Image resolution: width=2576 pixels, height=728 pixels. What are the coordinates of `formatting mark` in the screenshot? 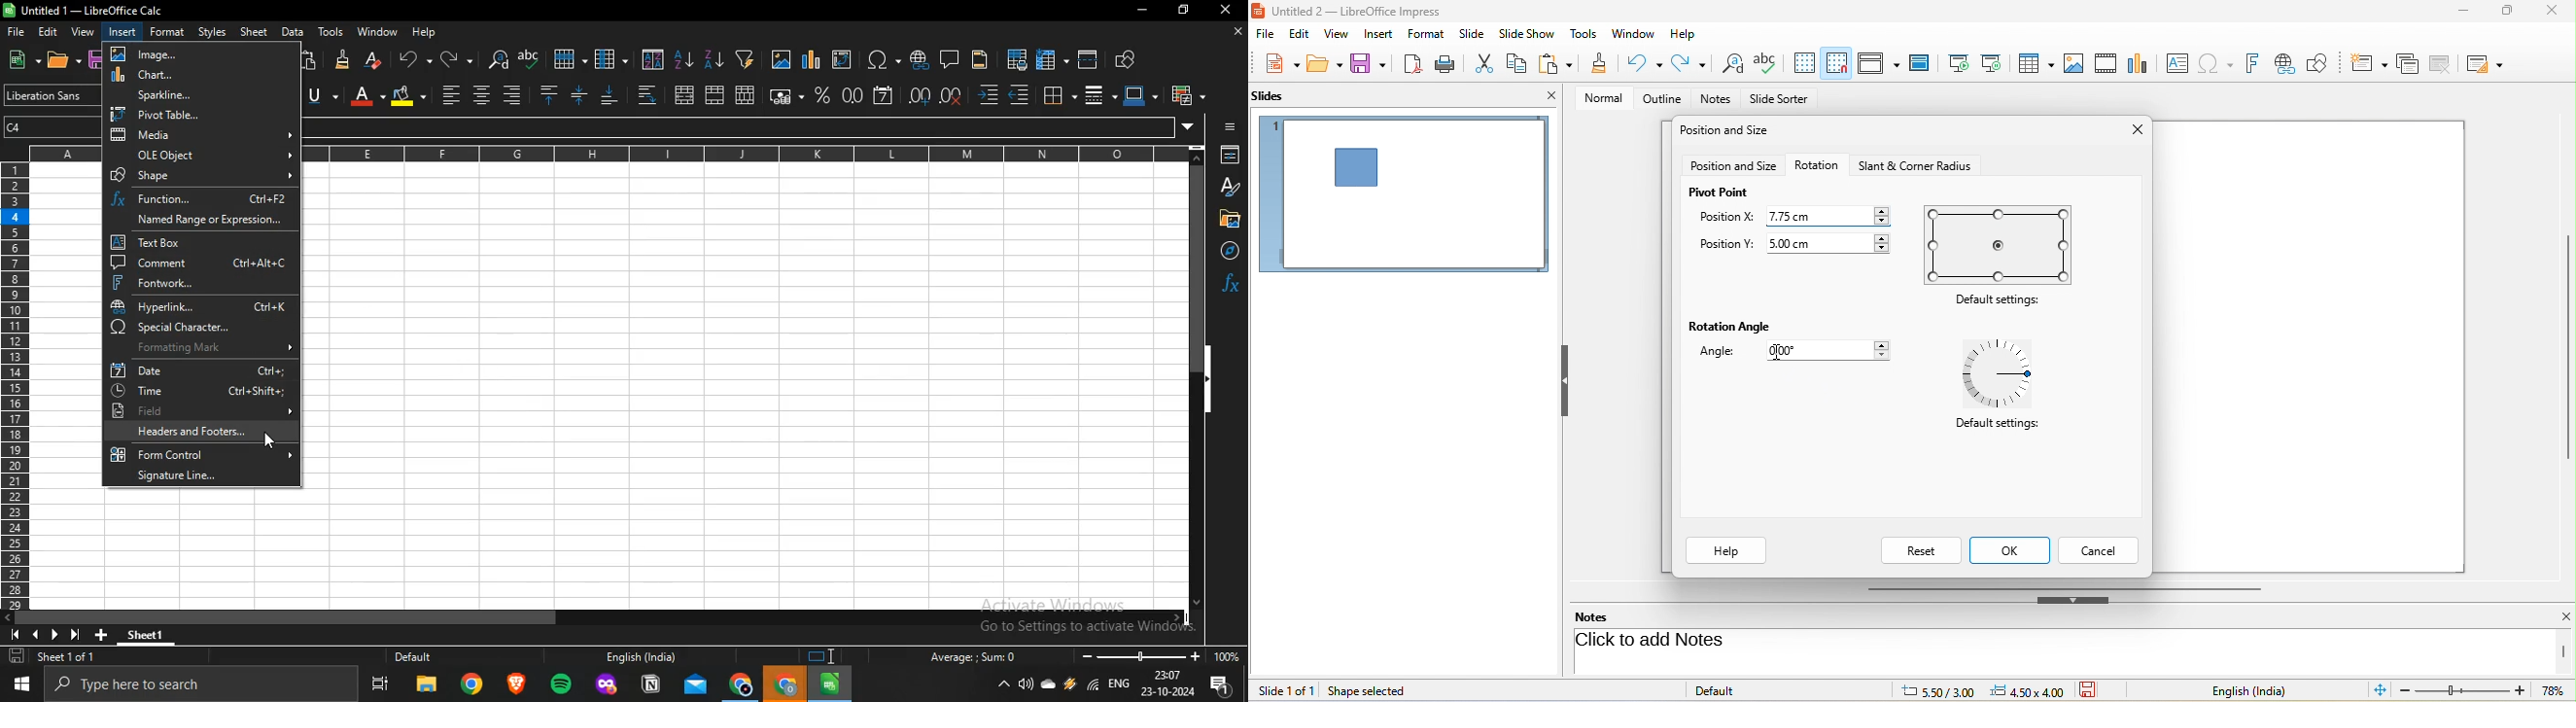 It's located at (204, 348).